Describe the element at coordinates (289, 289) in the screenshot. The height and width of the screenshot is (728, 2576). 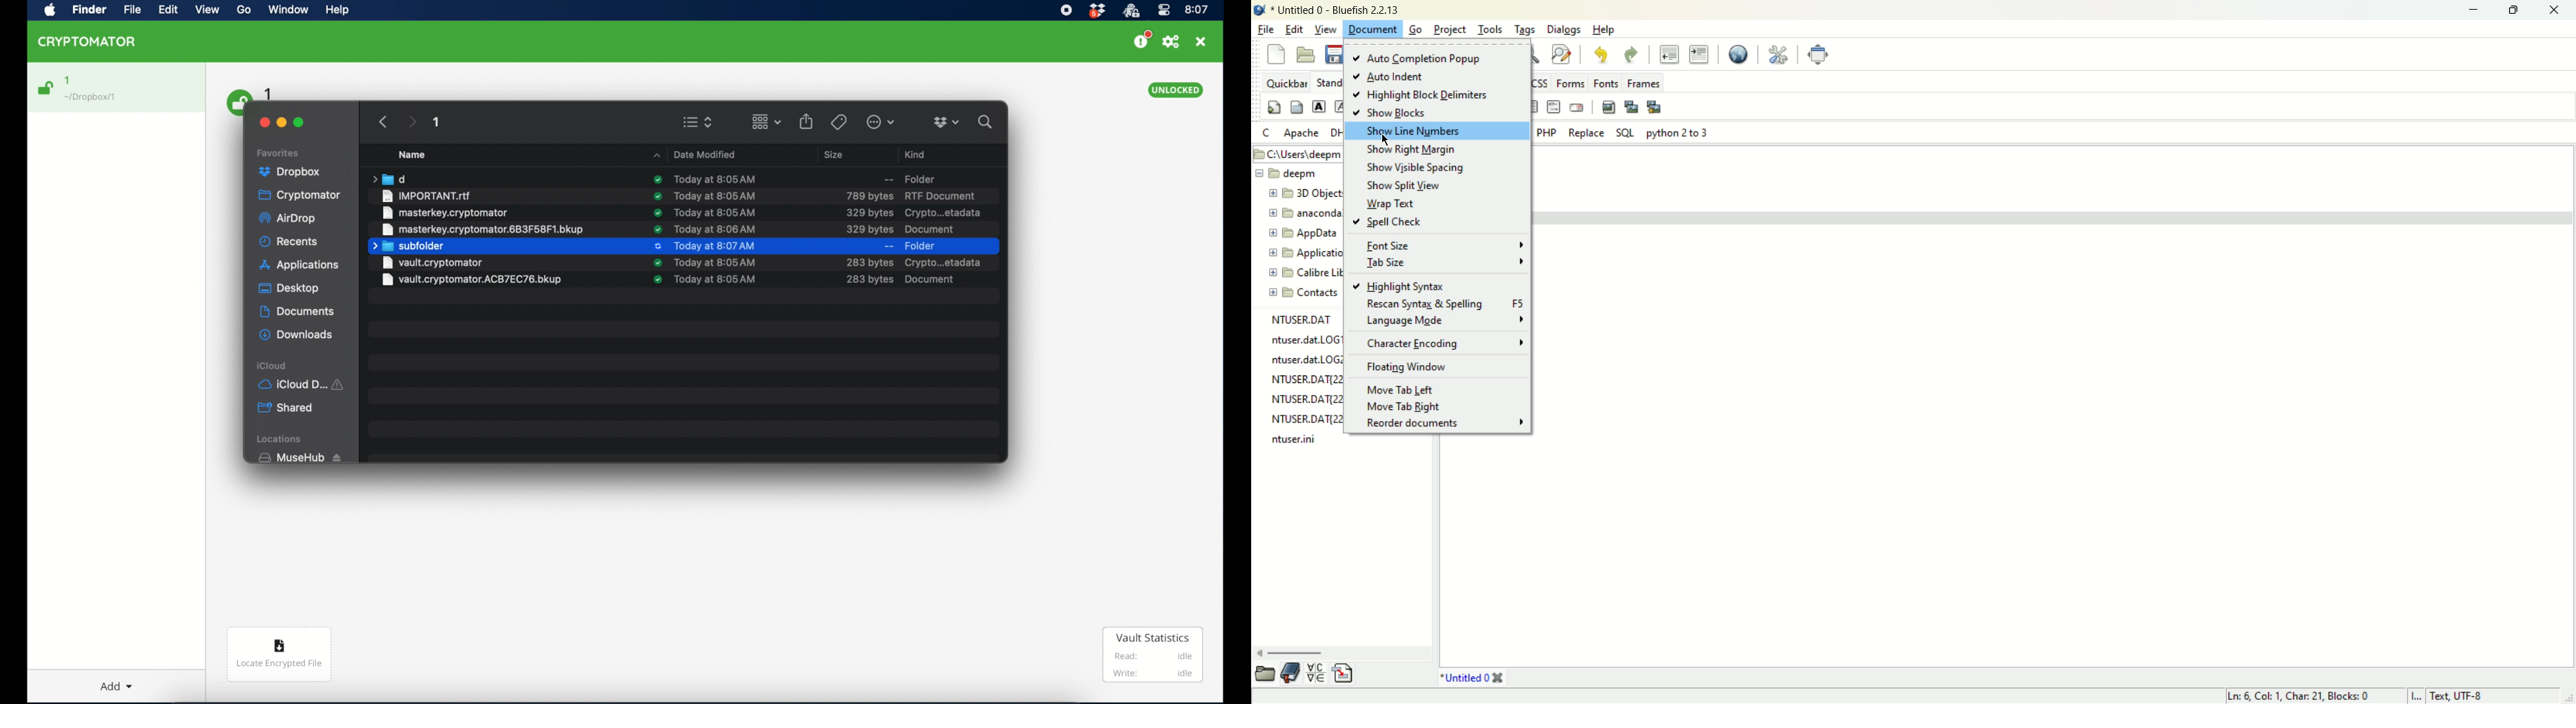
I see `desktop` at that location.